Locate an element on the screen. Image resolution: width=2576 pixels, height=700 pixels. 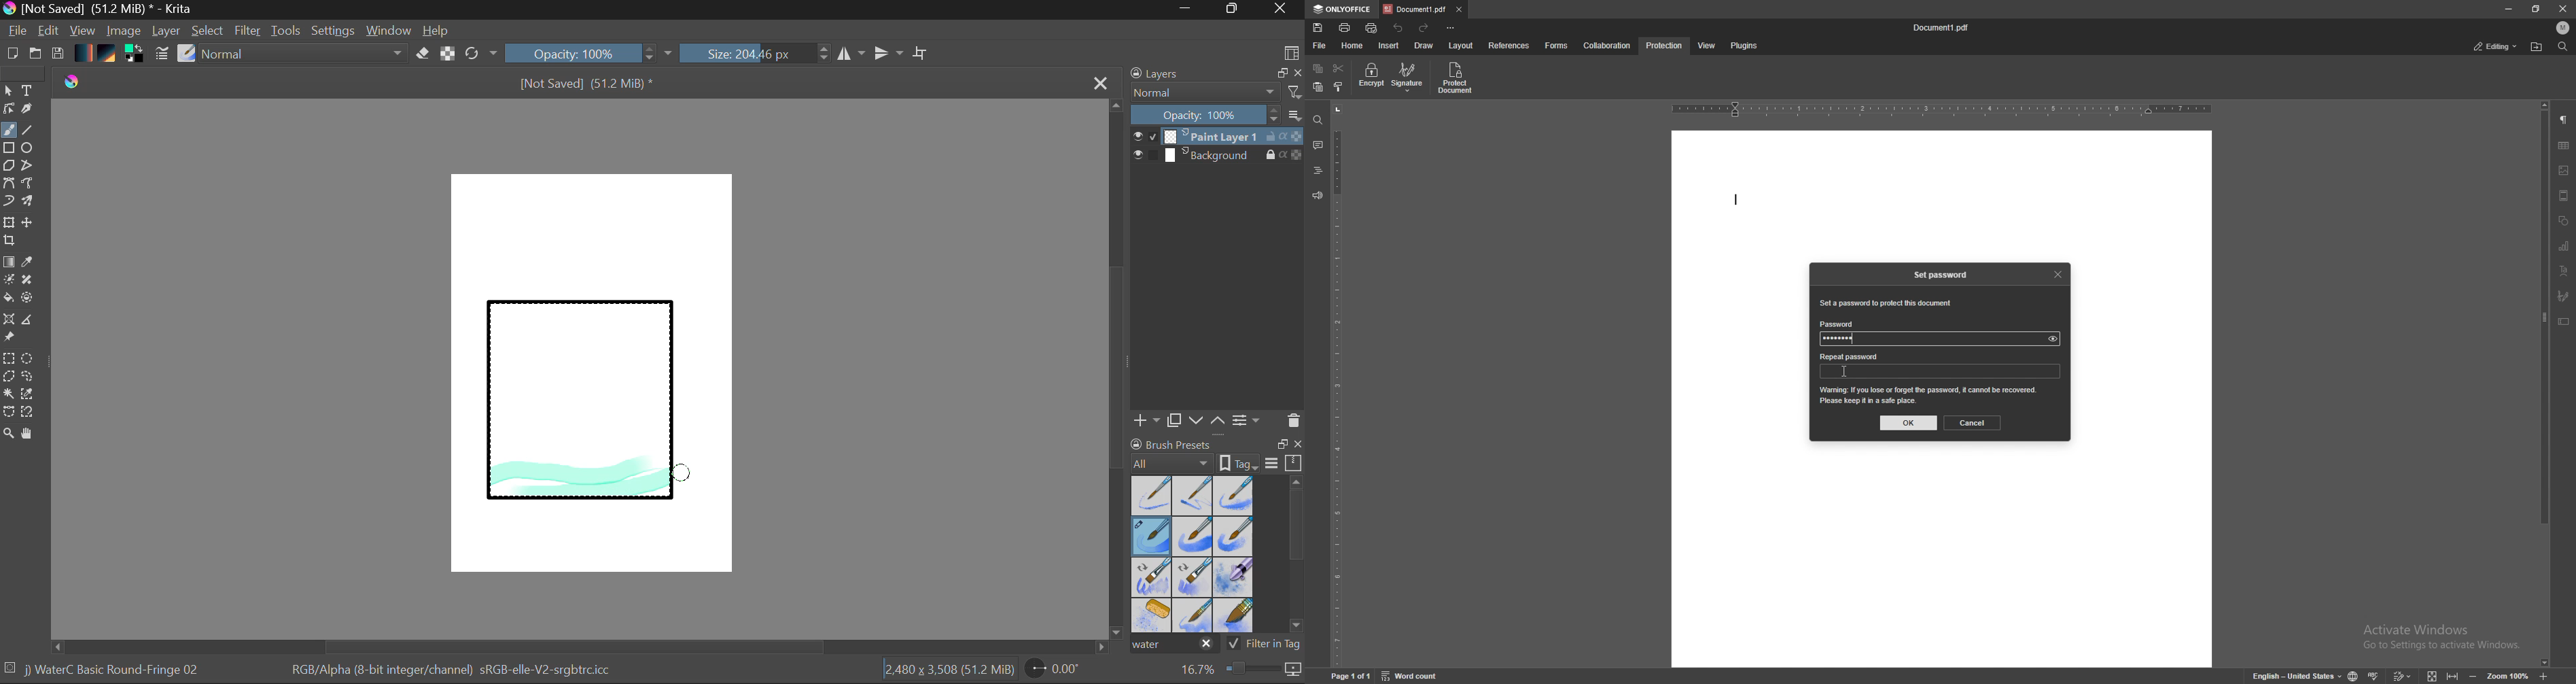
Minimize is located at coordinates (1235, 10).